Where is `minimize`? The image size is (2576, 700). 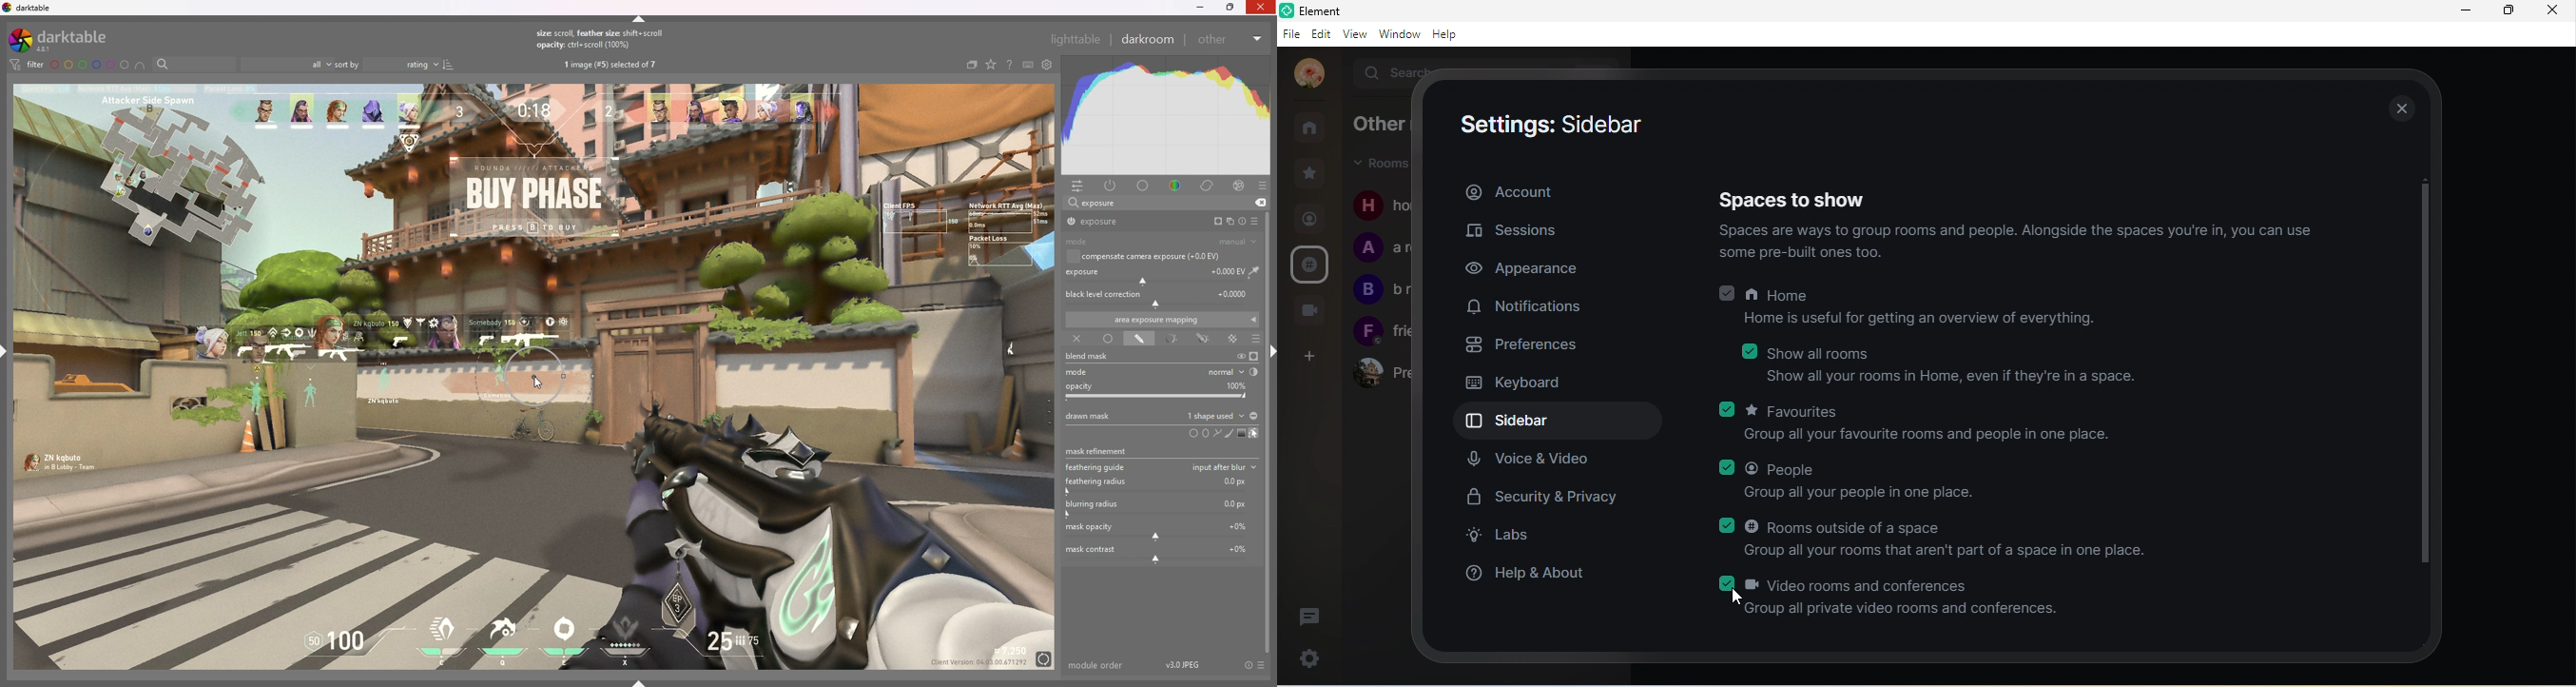 minimize is located at coordinates (2465, 14).